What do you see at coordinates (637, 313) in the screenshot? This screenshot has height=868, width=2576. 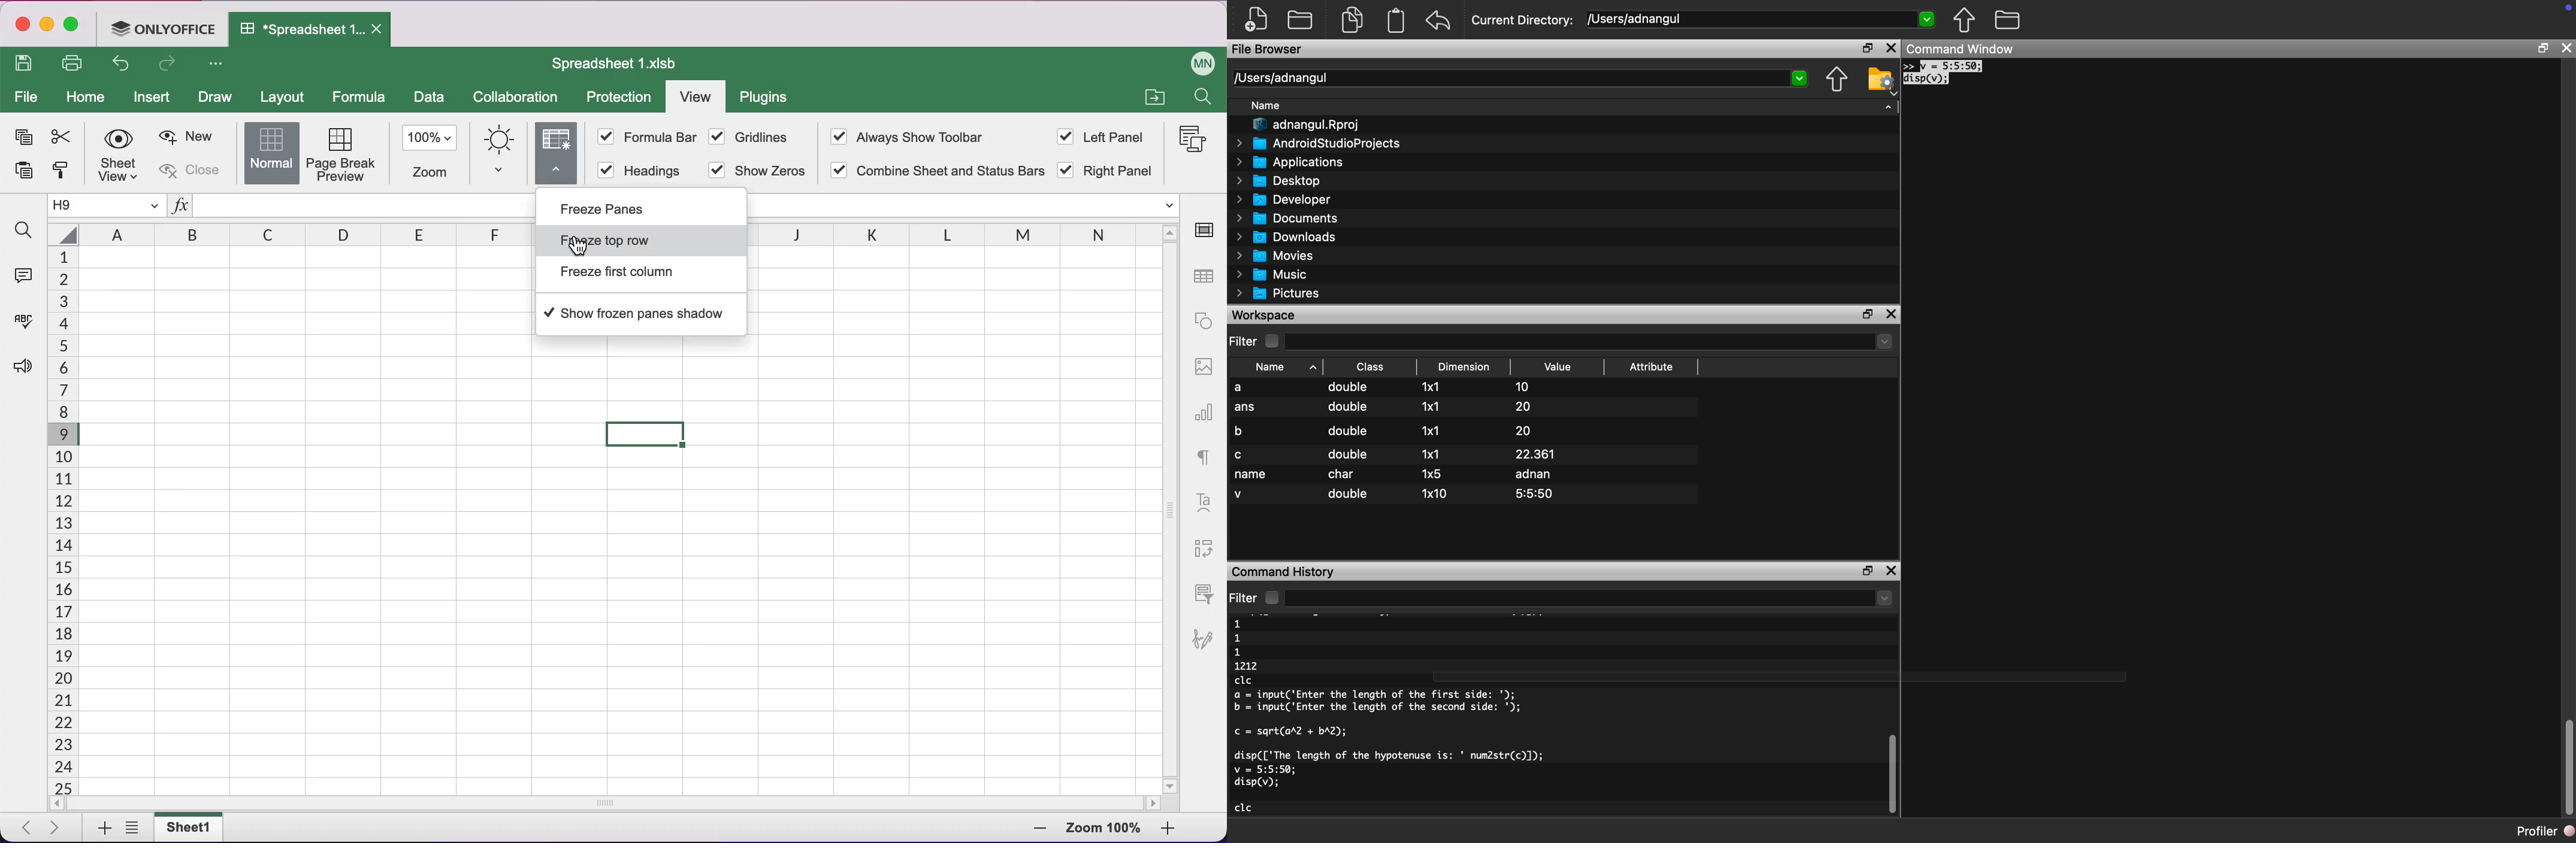 I see `show frozen shadow` at bounding box center [637, 313].